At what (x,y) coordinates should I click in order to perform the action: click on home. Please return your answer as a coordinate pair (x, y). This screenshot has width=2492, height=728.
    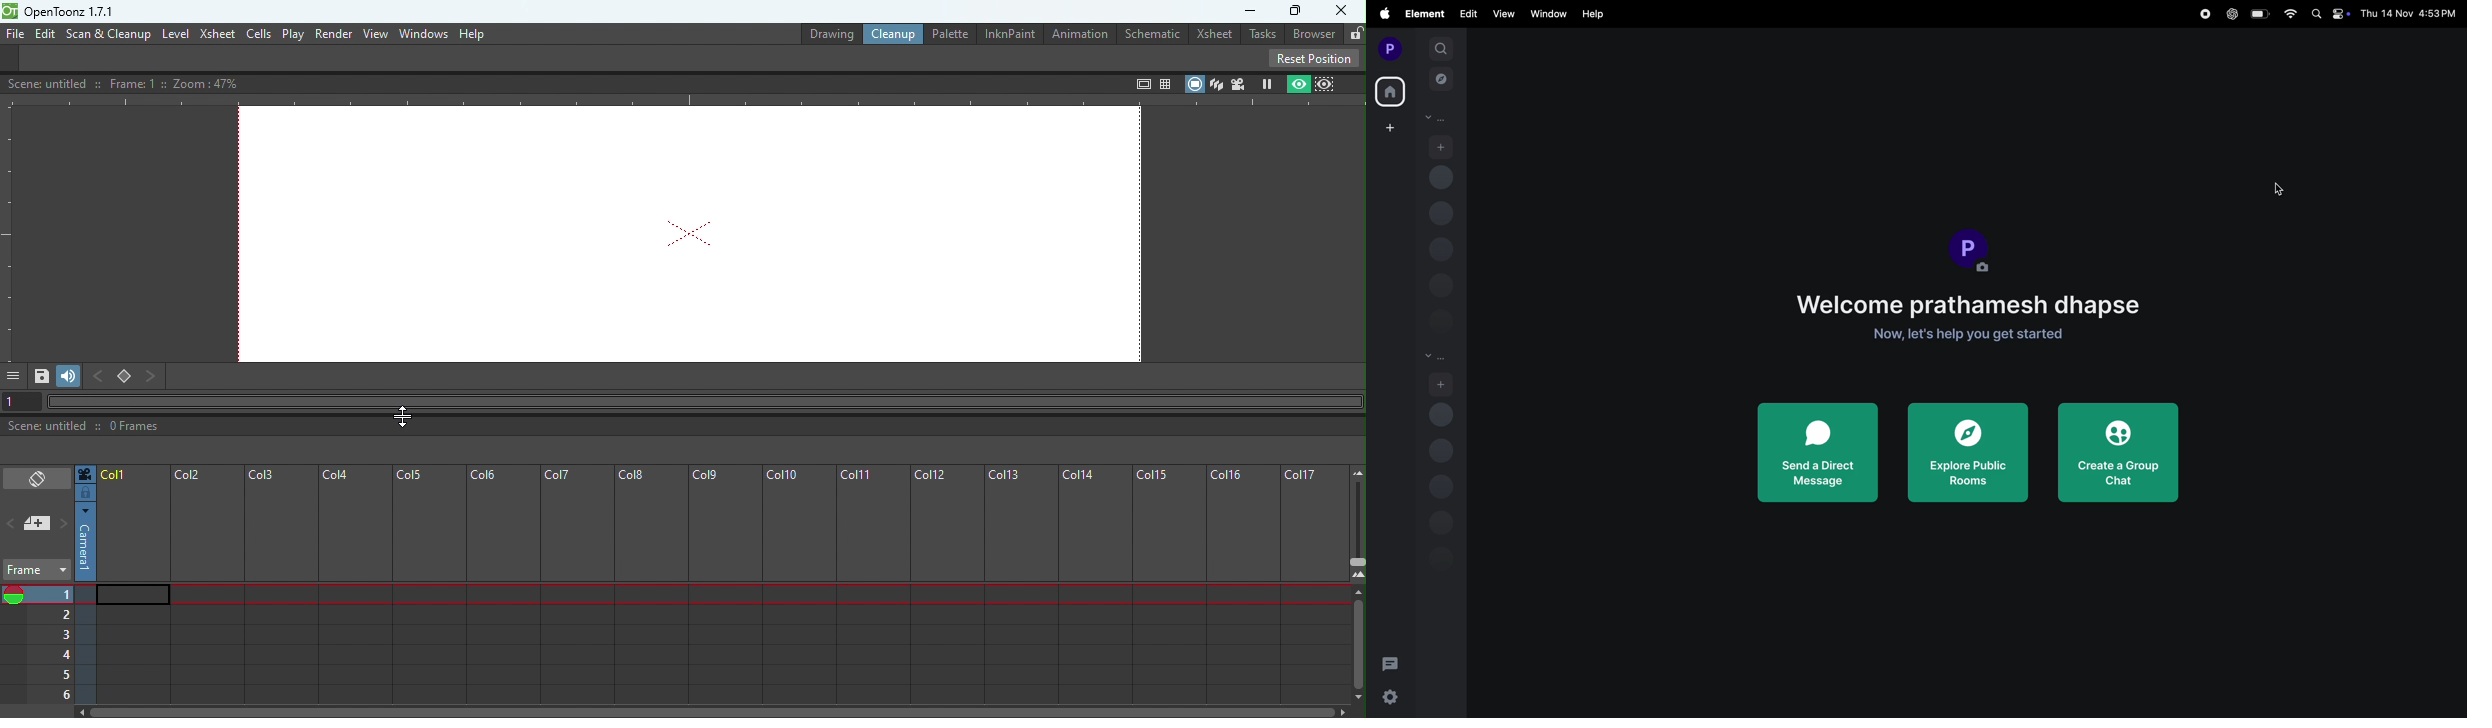
    Looking at the image, I should click on (1390, 91).